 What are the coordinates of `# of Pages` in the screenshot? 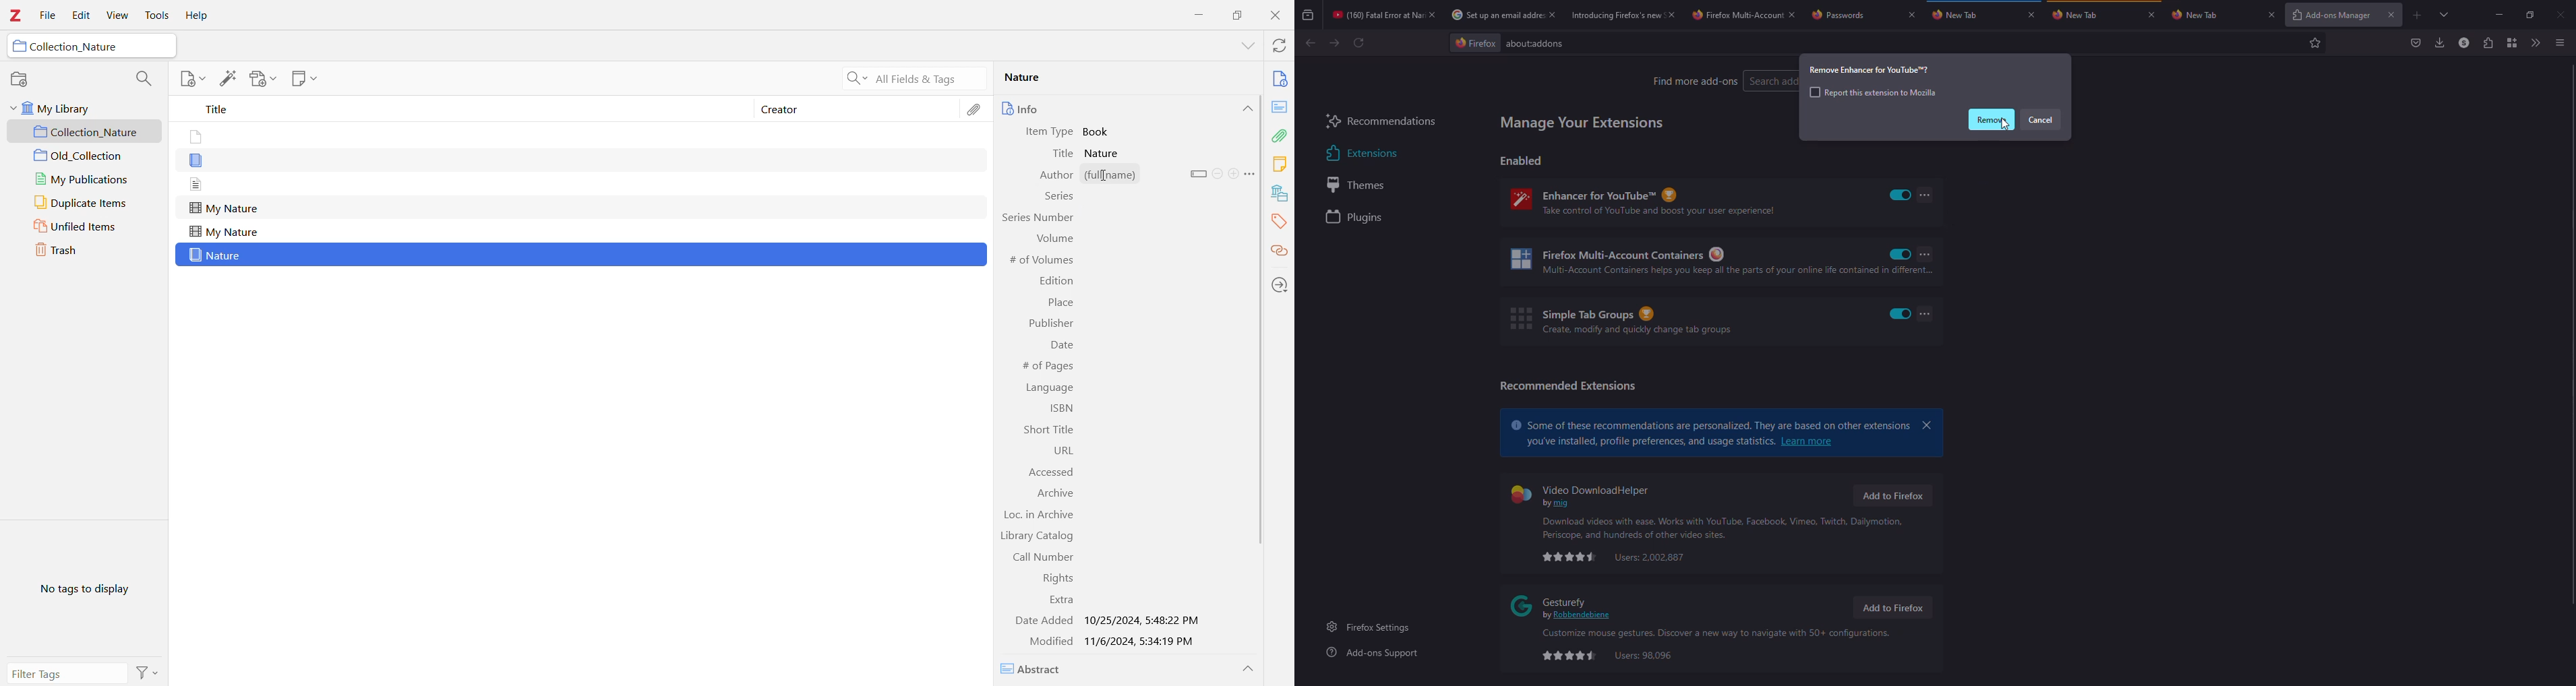 It's located at (1045, 366).